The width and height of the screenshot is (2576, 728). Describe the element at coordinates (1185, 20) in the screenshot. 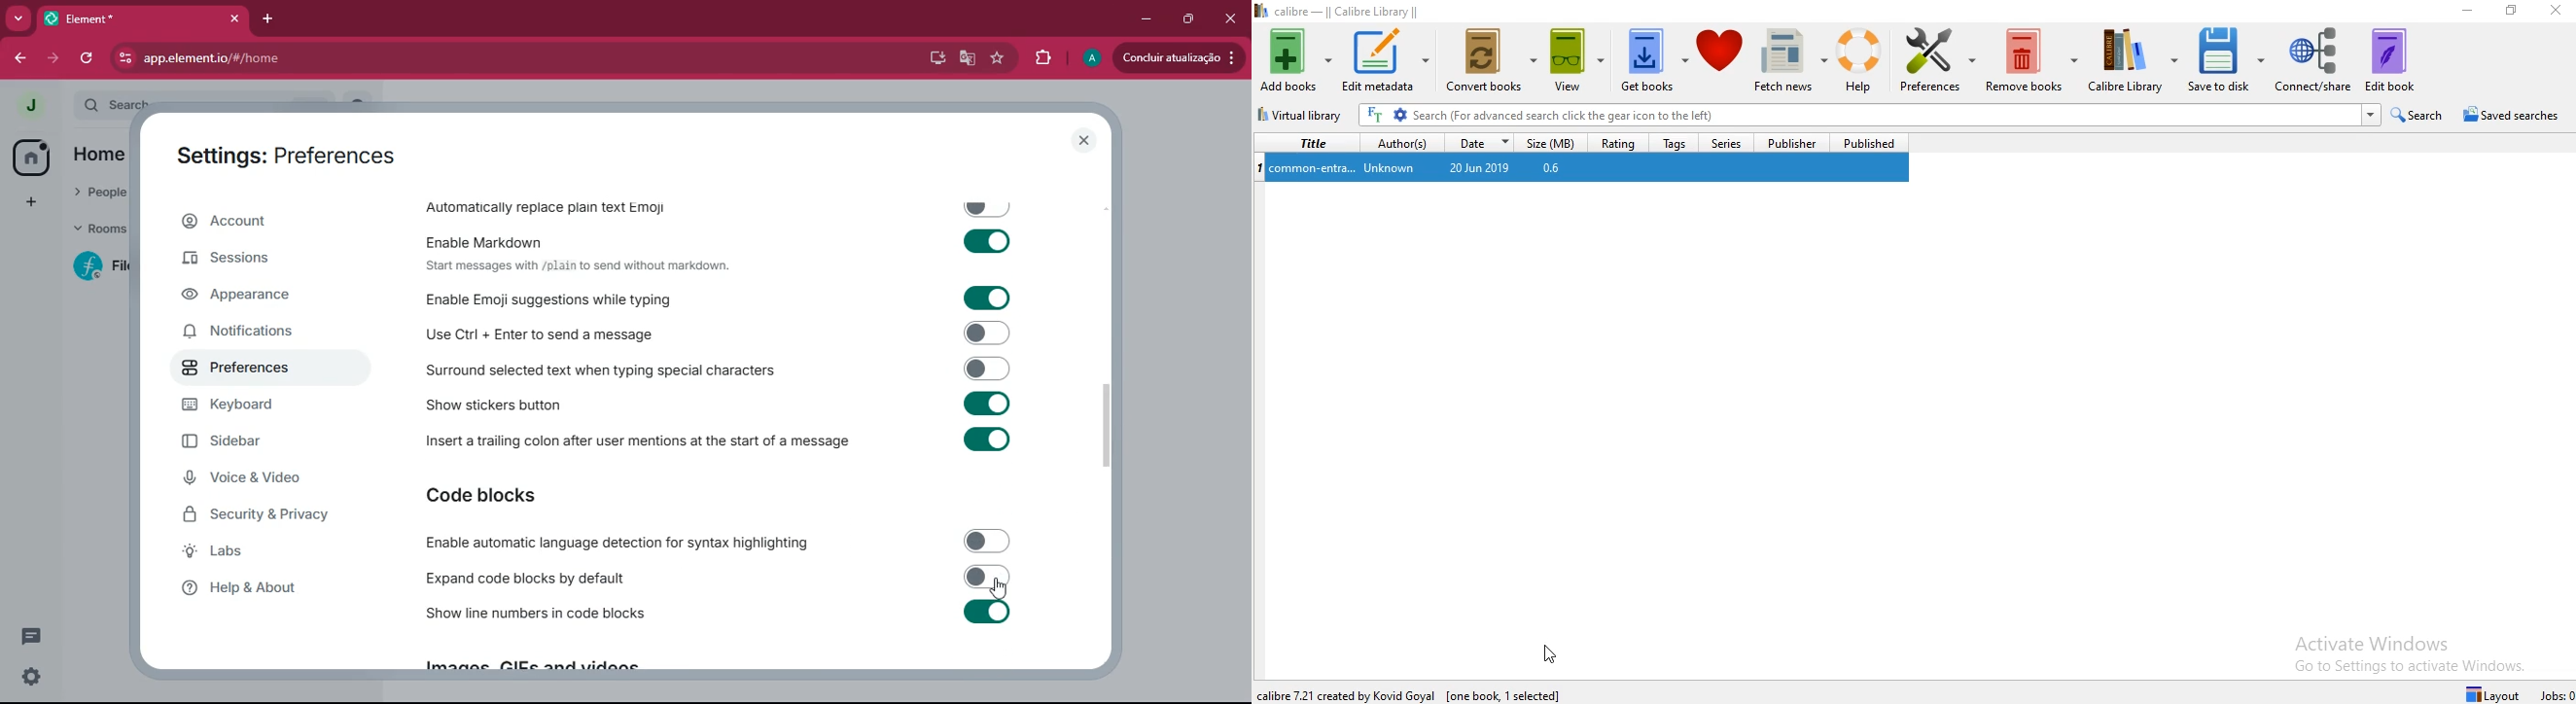

I see `maximize` at that location.